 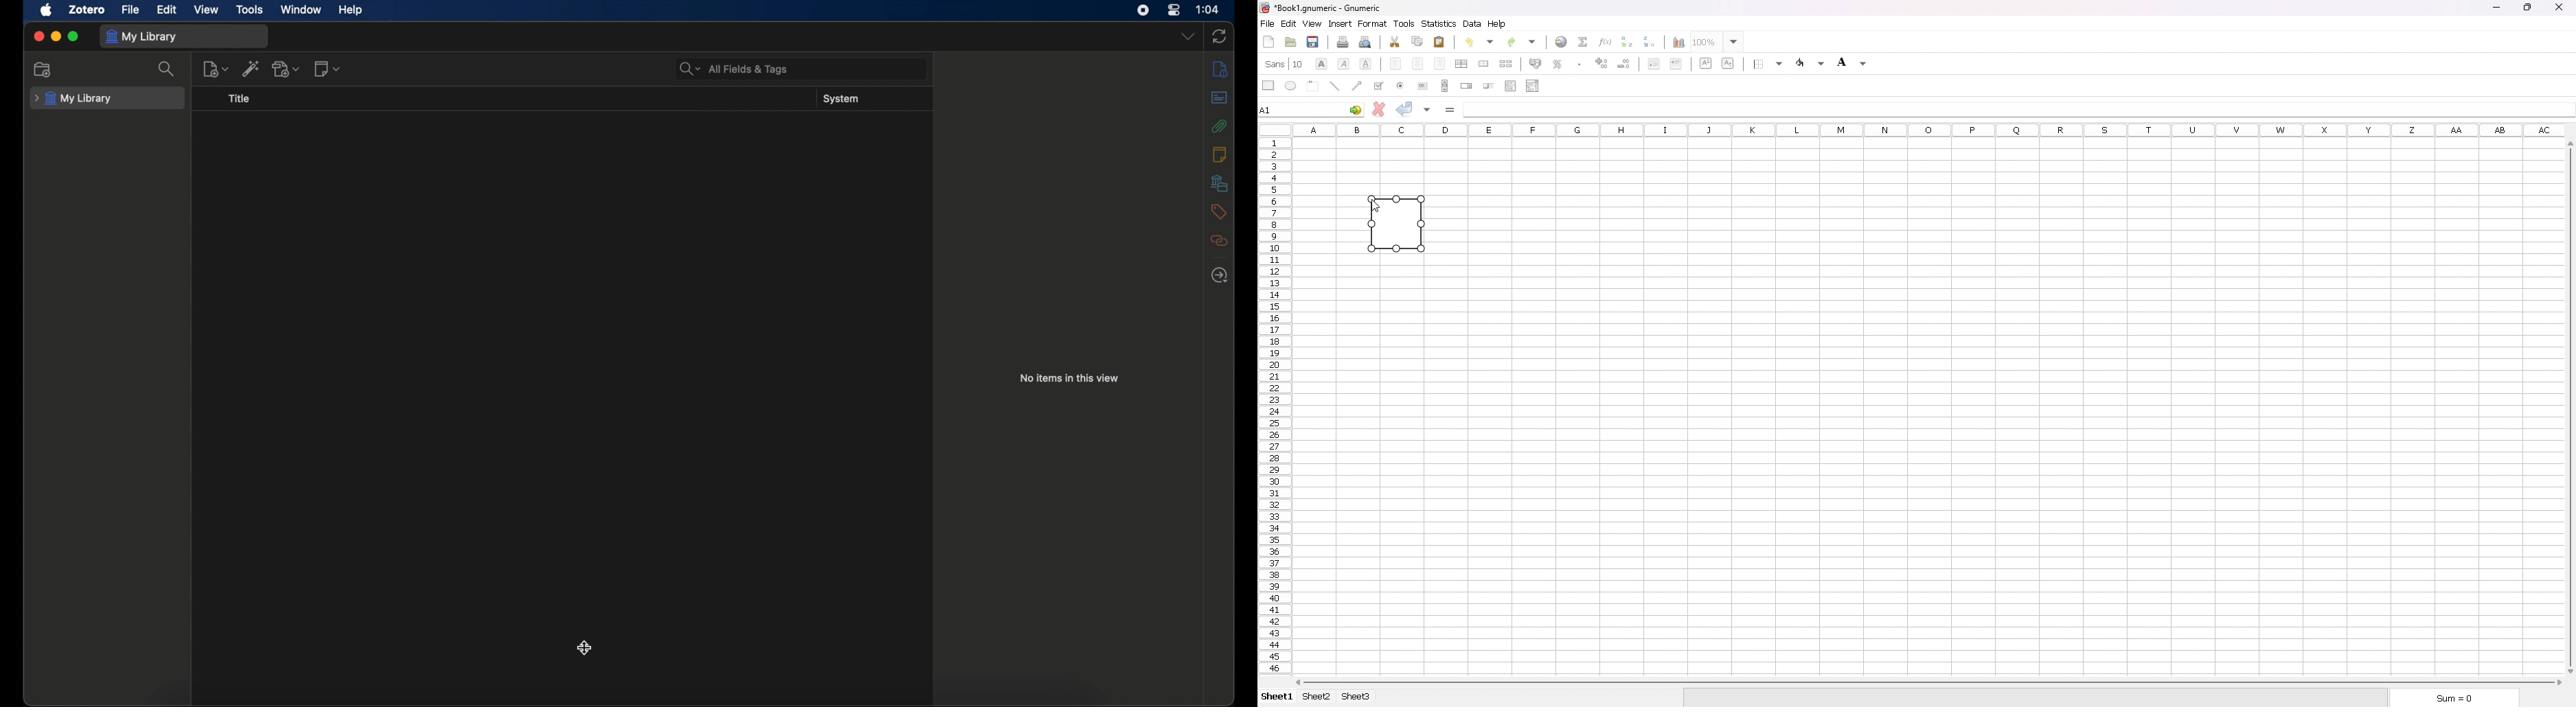 What do you see at coordinates (1357, 697) in the screenshot?
I see `sheet 3` at bounding box center [1357, 697].